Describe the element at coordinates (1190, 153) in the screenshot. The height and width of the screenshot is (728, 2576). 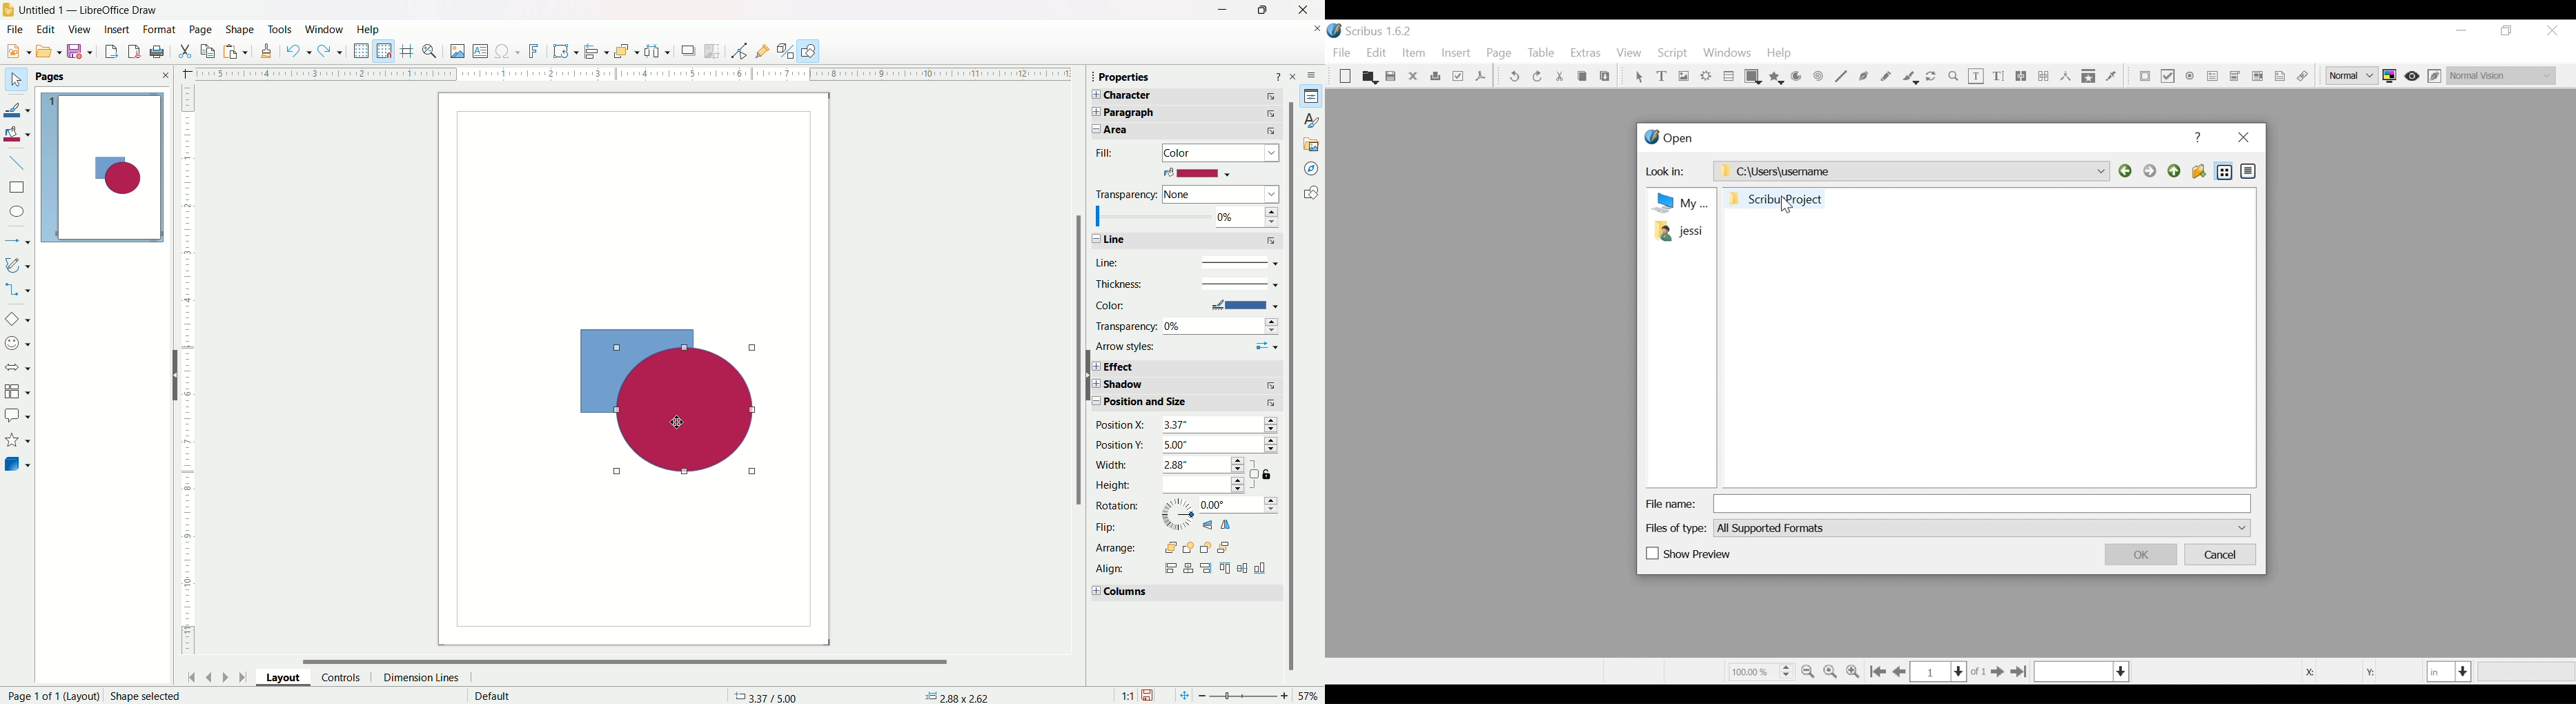
I see `fill` at that location.